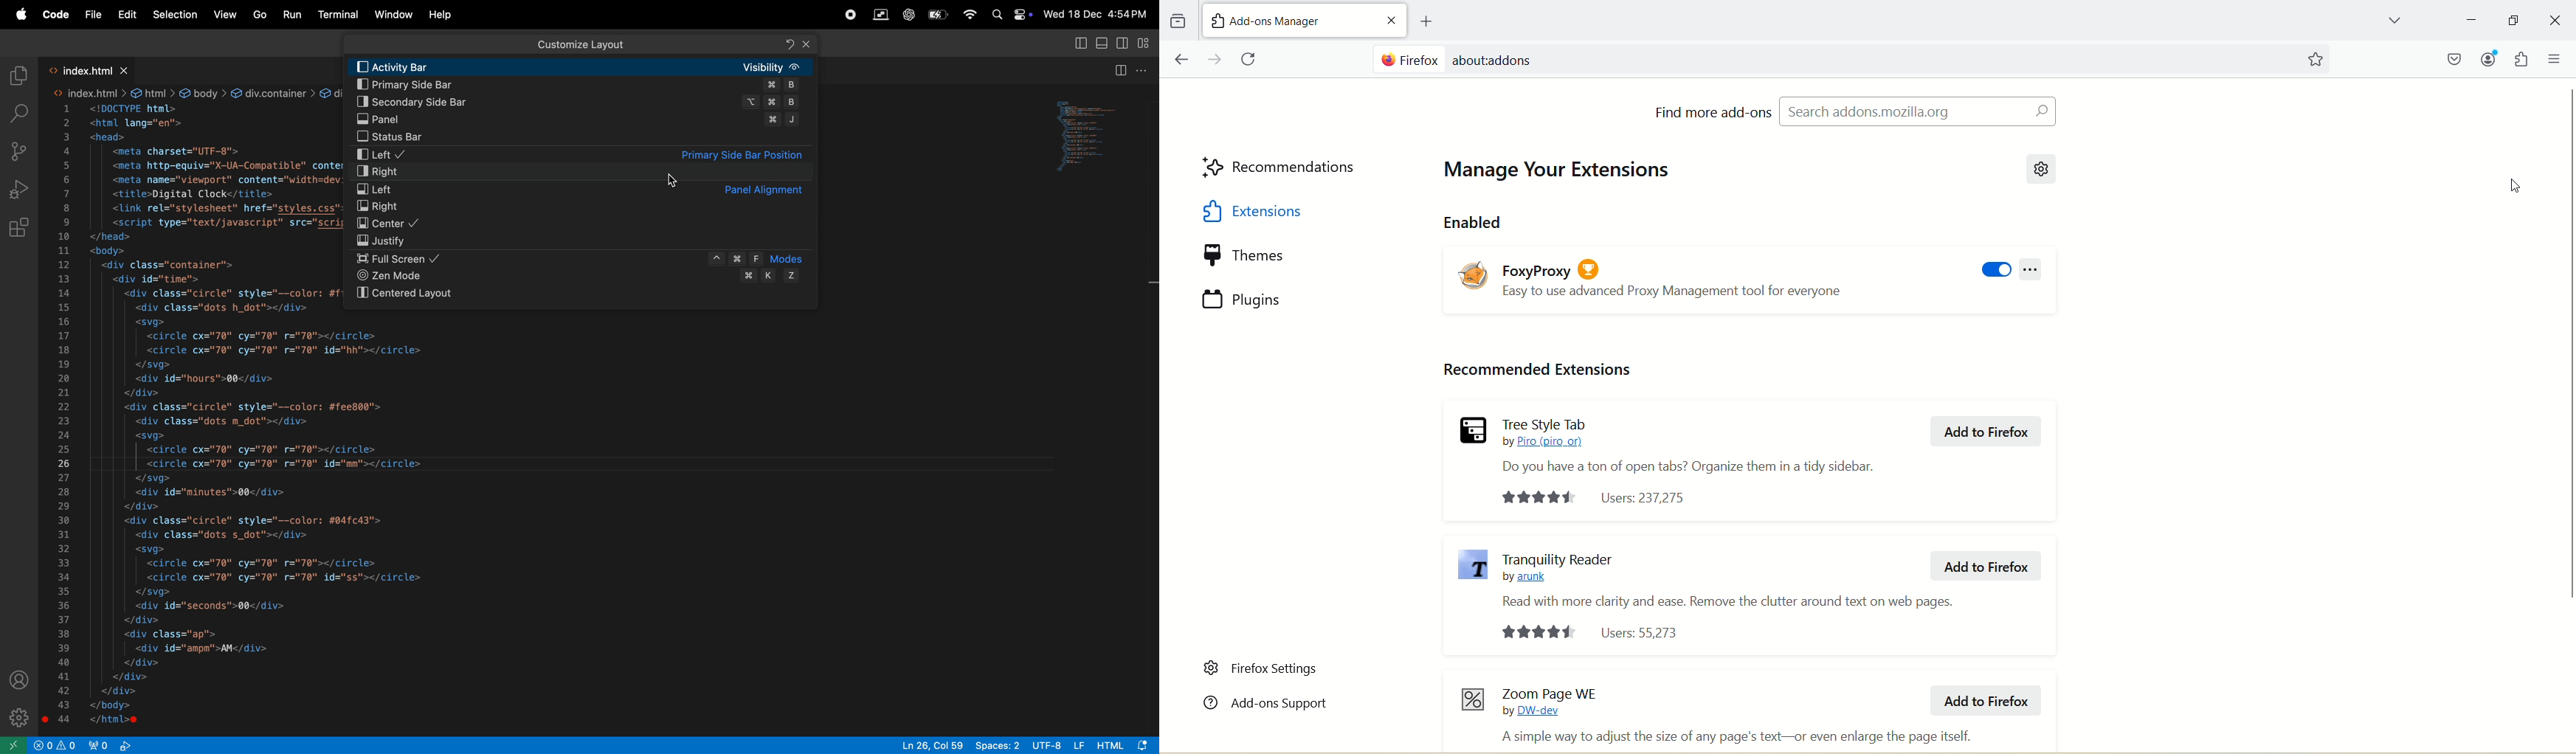 This screenshot has width=2576, height=756. I want to click on full screen , so click(583, 259).